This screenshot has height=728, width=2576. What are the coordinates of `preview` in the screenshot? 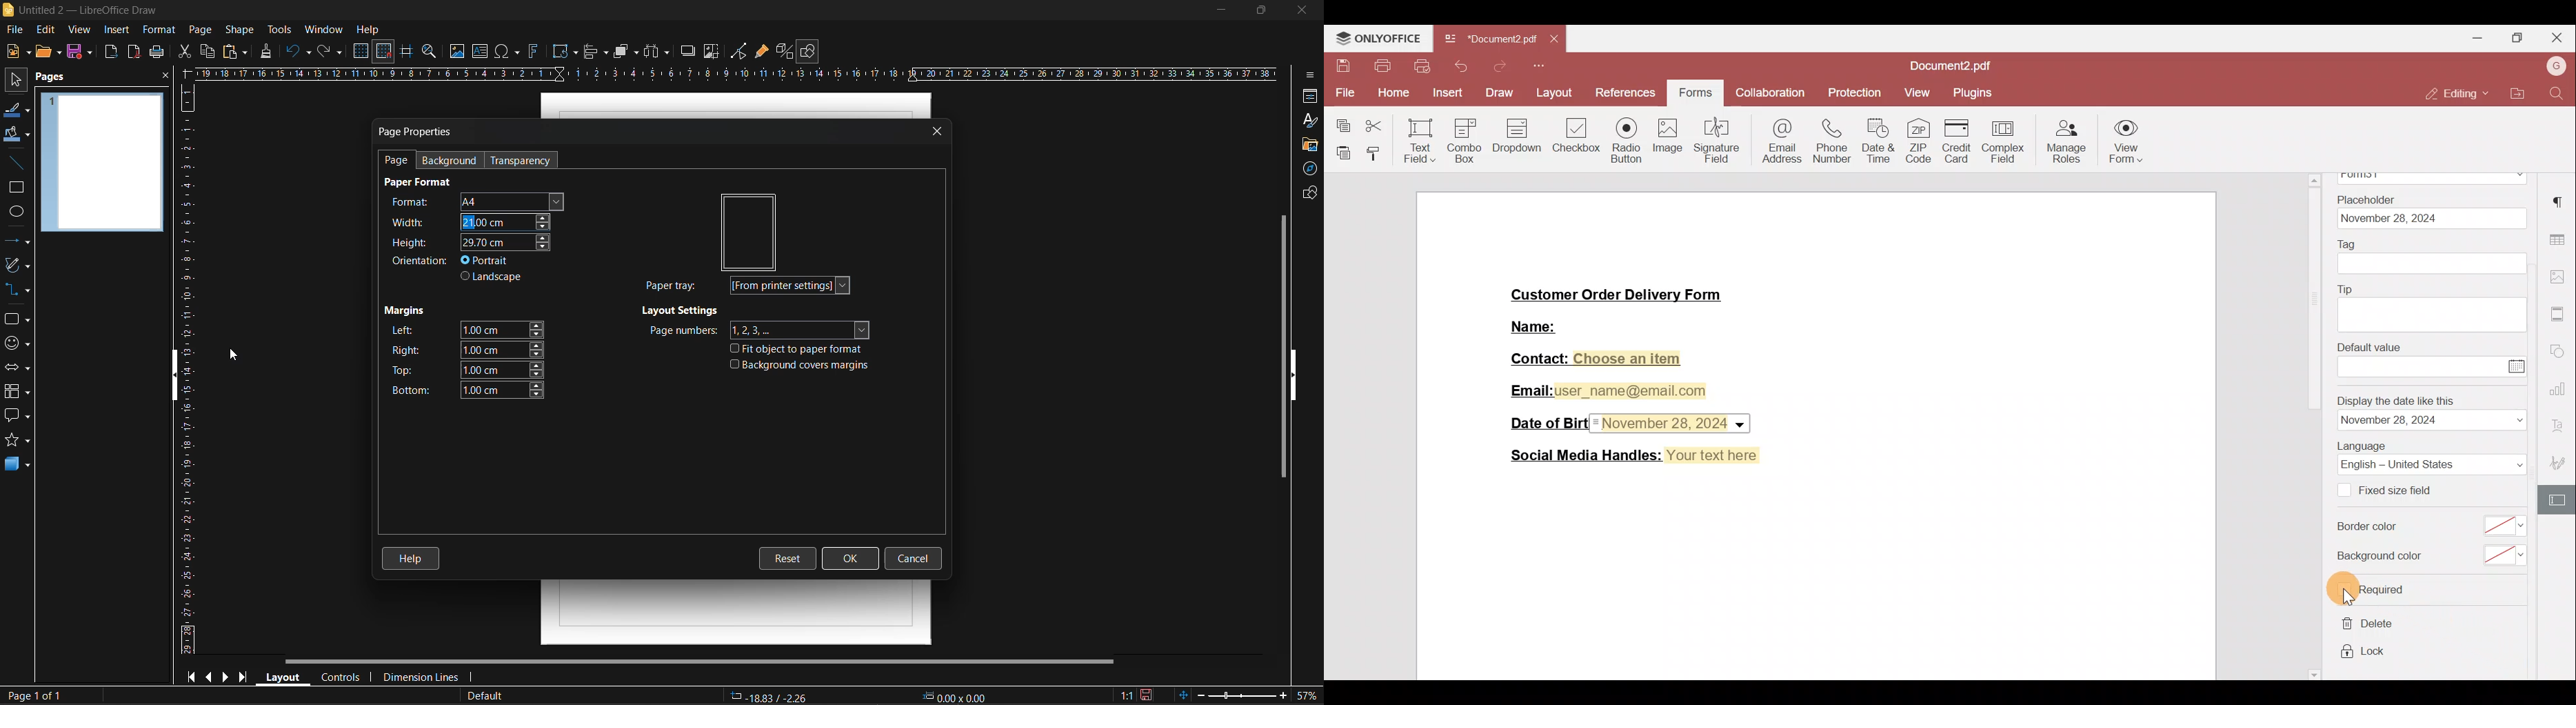 It's located at (750, 230).